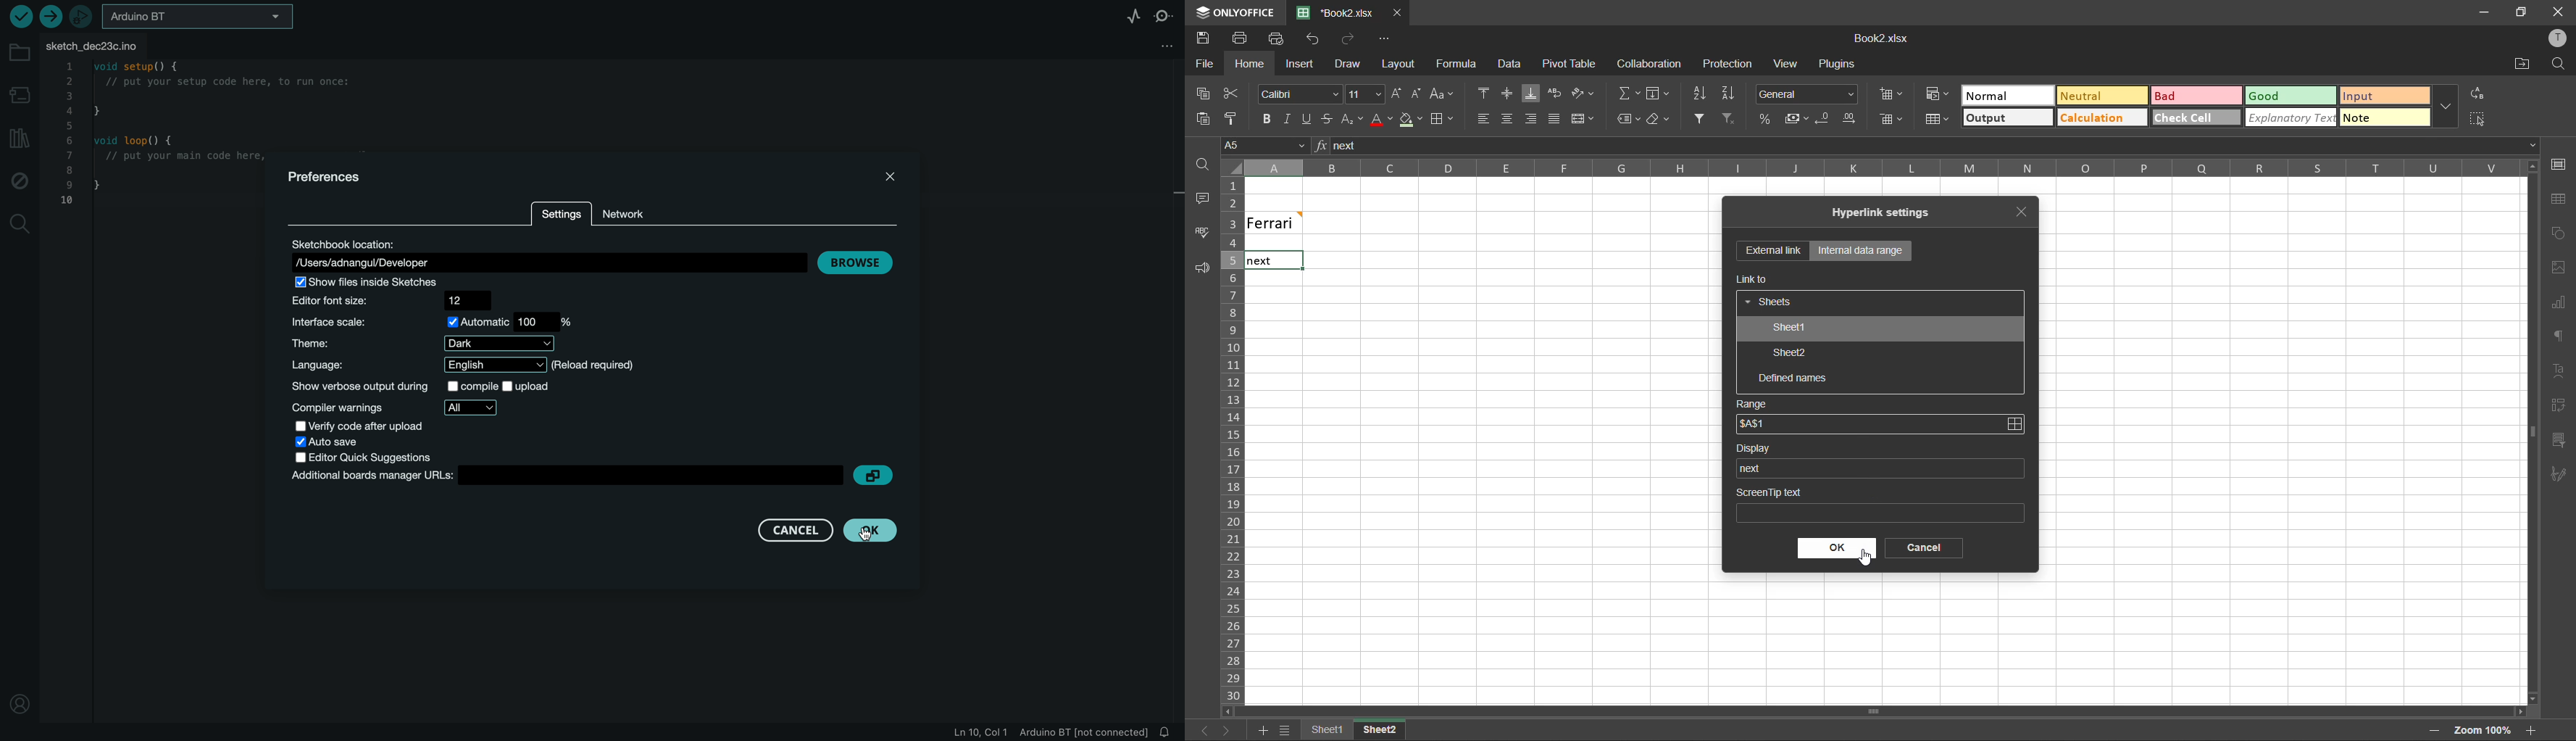  Describe the element at coordinates (19, 140) in the screenshot. I see `library manager` at that location.